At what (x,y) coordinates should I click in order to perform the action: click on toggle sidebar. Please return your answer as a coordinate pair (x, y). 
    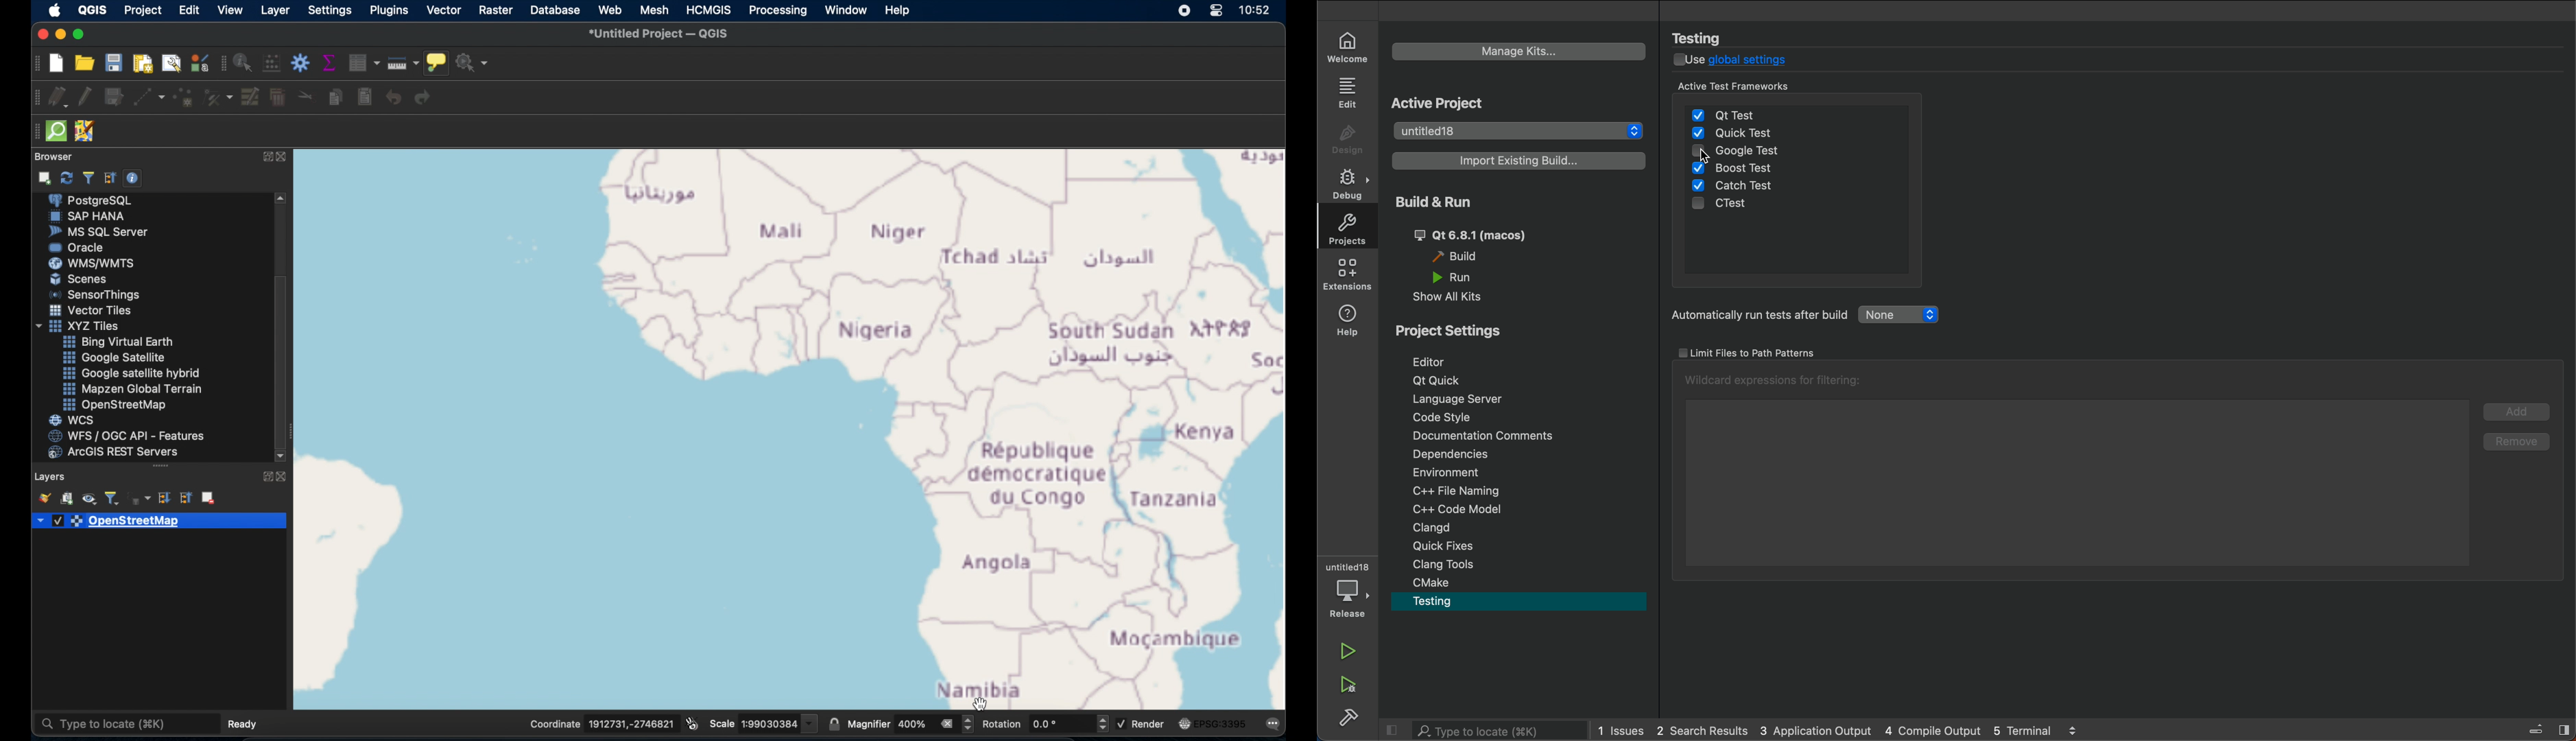
    Looking at the image, I should click on (2534, 731).